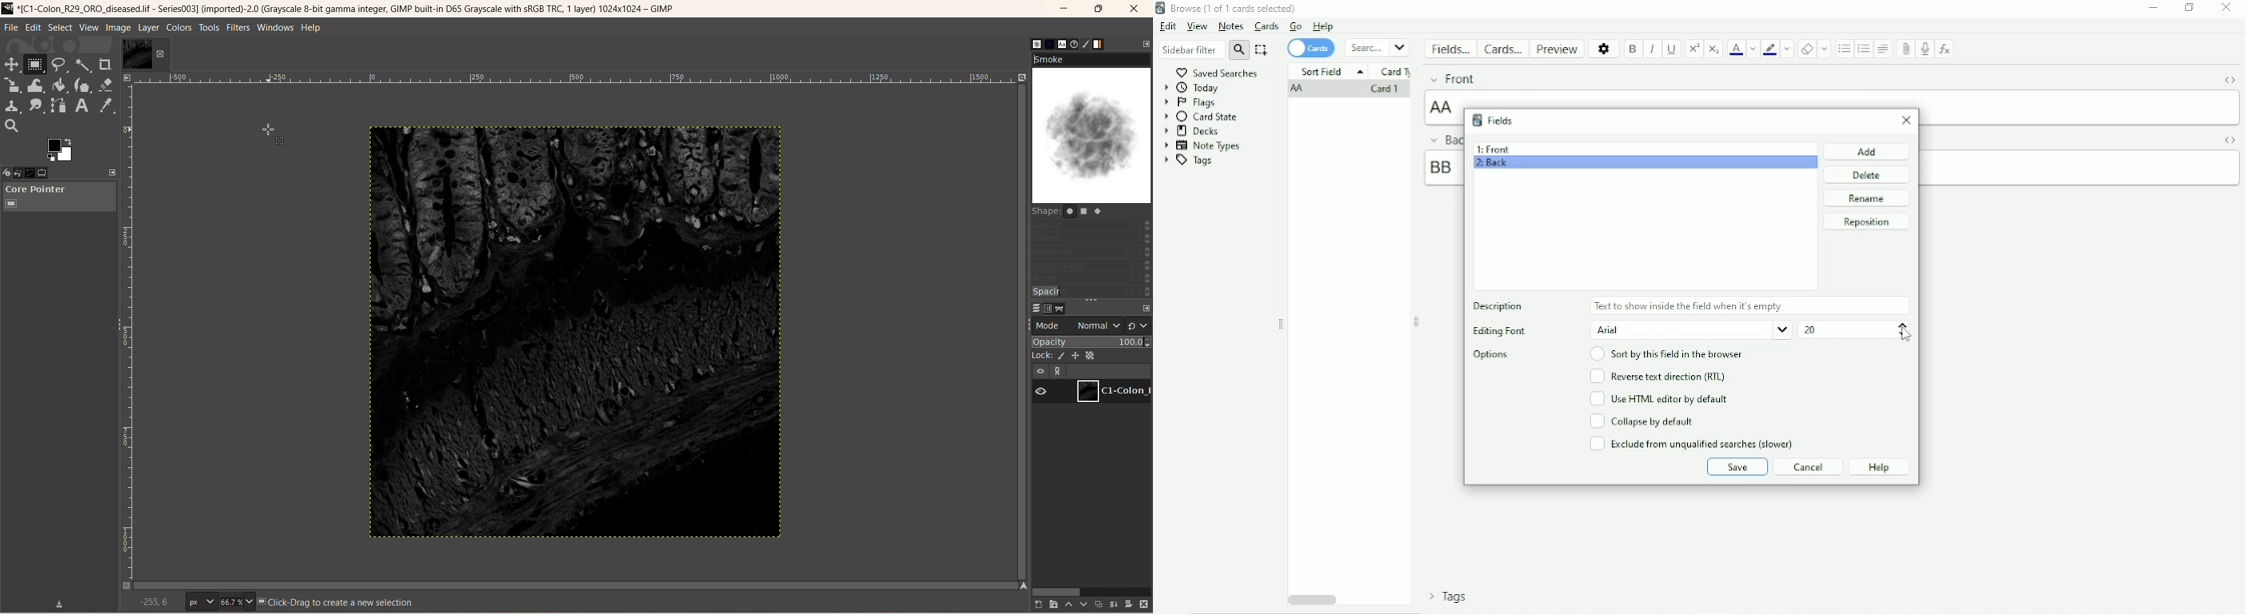 This screenshot has height=616, width=2268. What do you see at coordinates (1502, 48) in the screenshot?
I see `Cards` at bounding box center [1502, 48].